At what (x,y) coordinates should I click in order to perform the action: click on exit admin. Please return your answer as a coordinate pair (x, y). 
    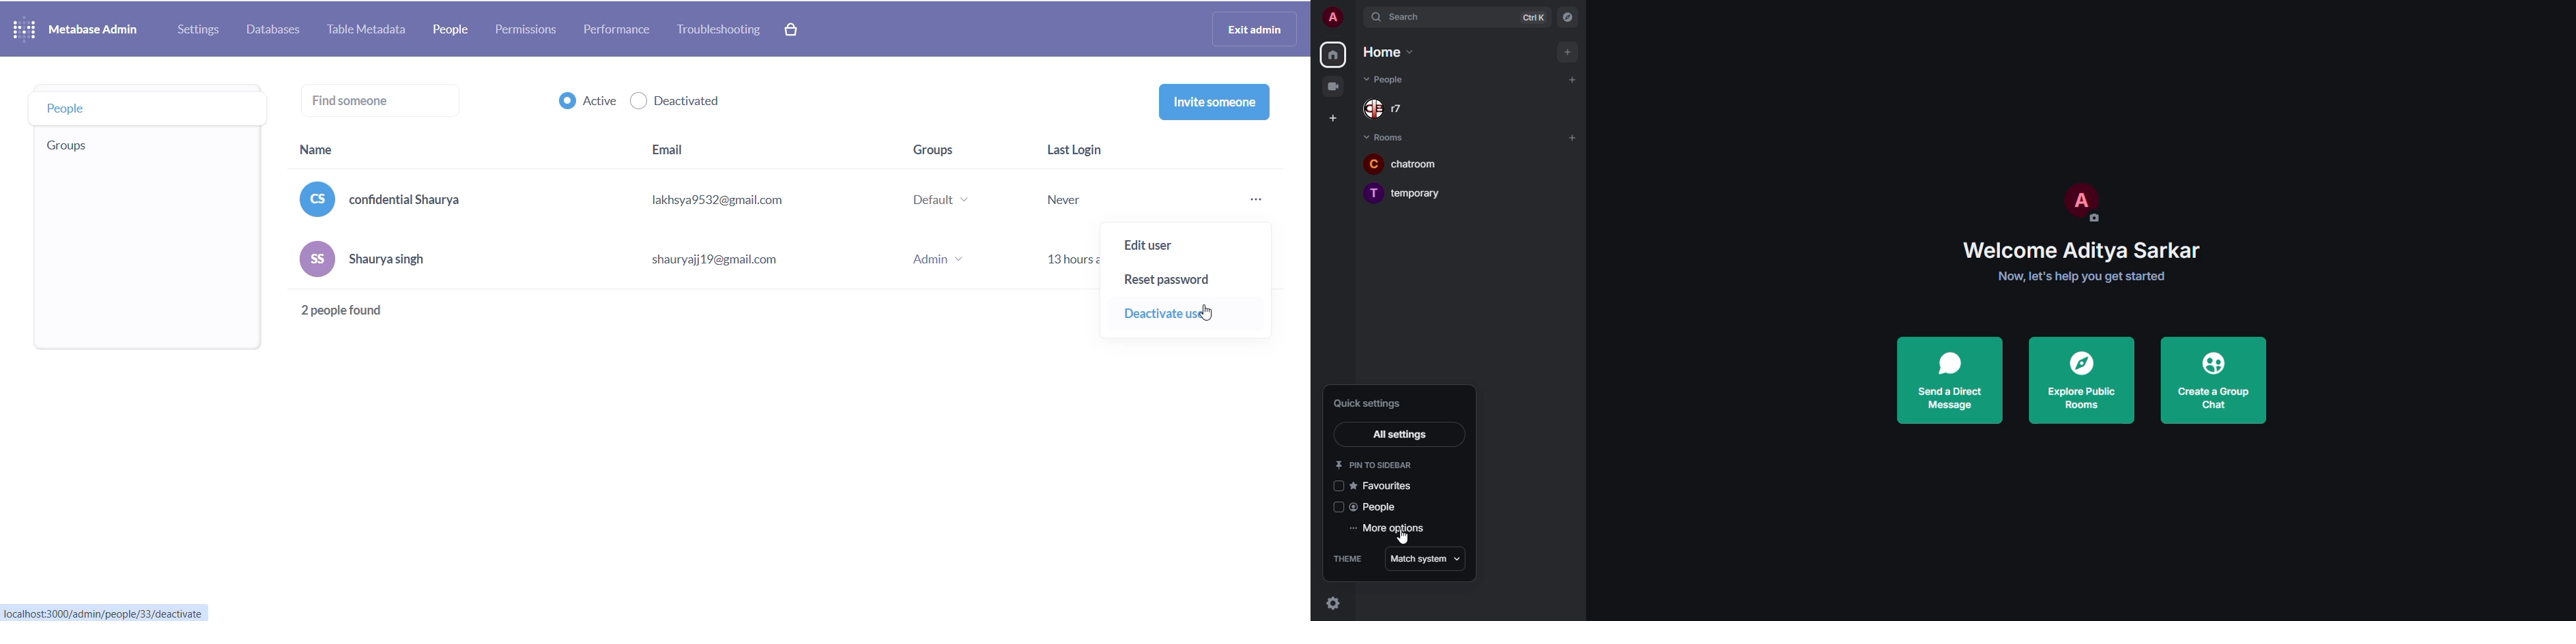
    Looking at the image, I should click on (1255, 29).